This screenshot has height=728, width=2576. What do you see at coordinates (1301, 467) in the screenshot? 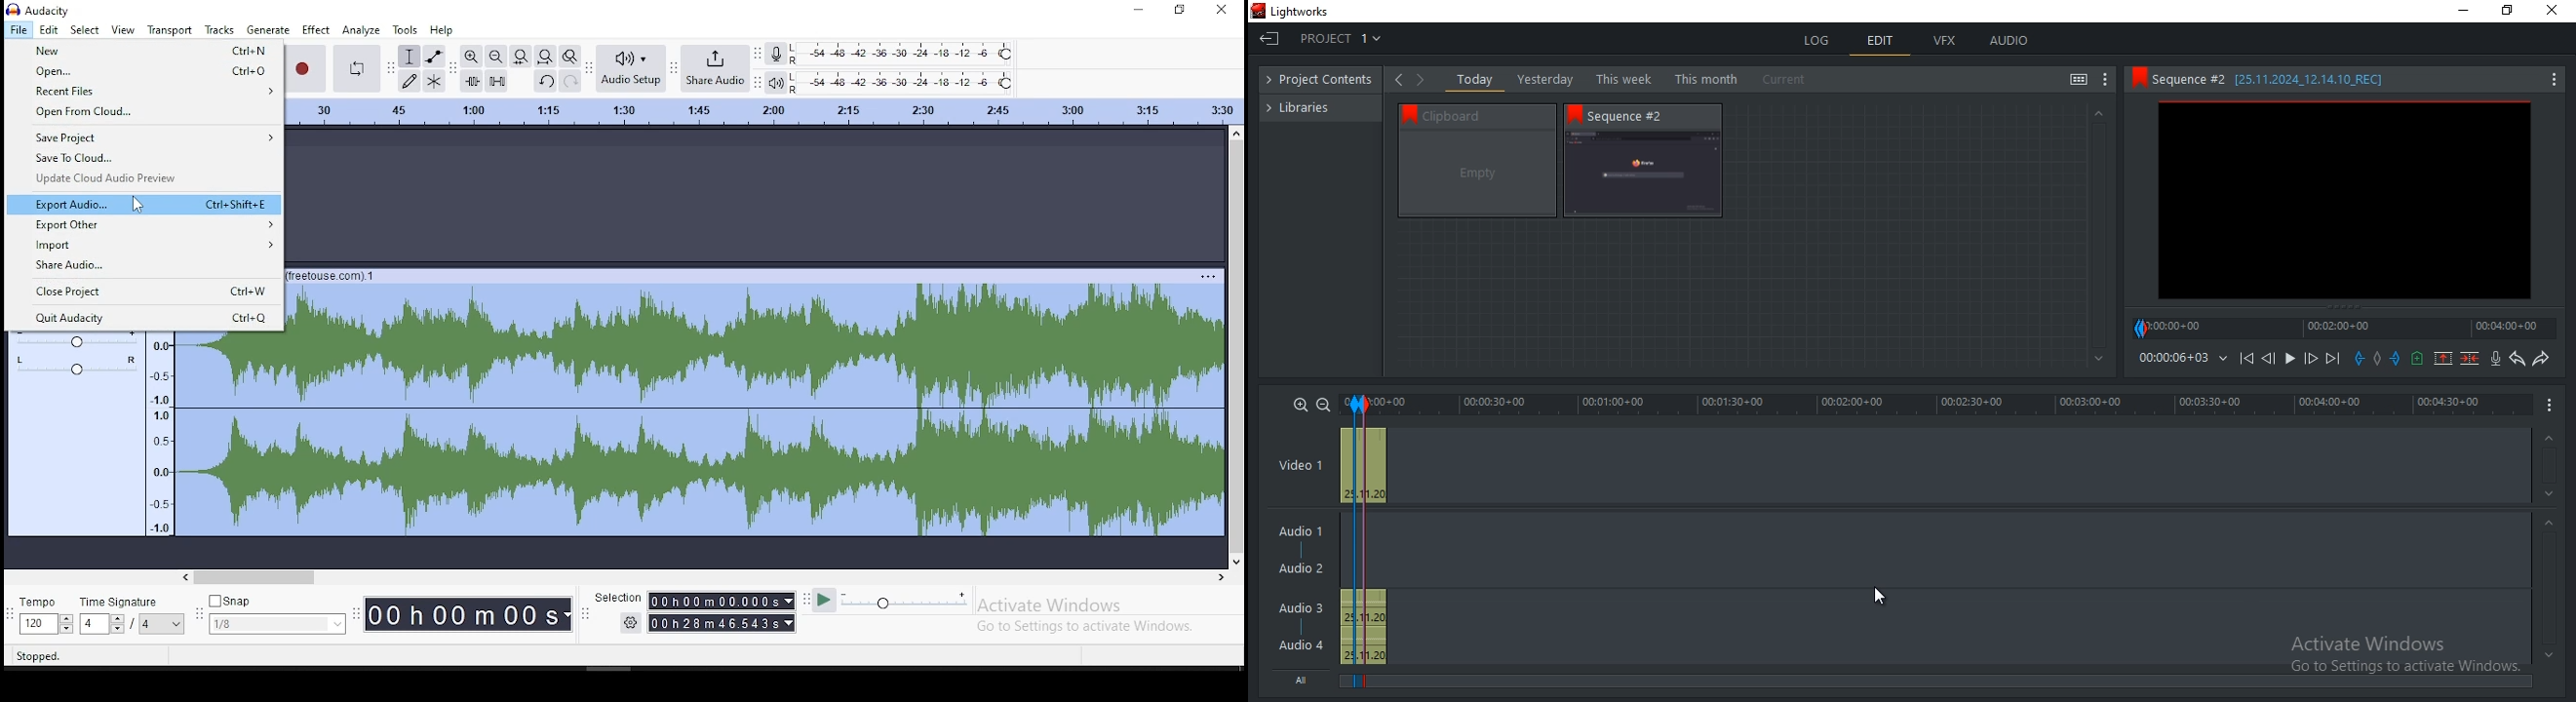
I see `Video 1` at bounding box center [1301, 467].